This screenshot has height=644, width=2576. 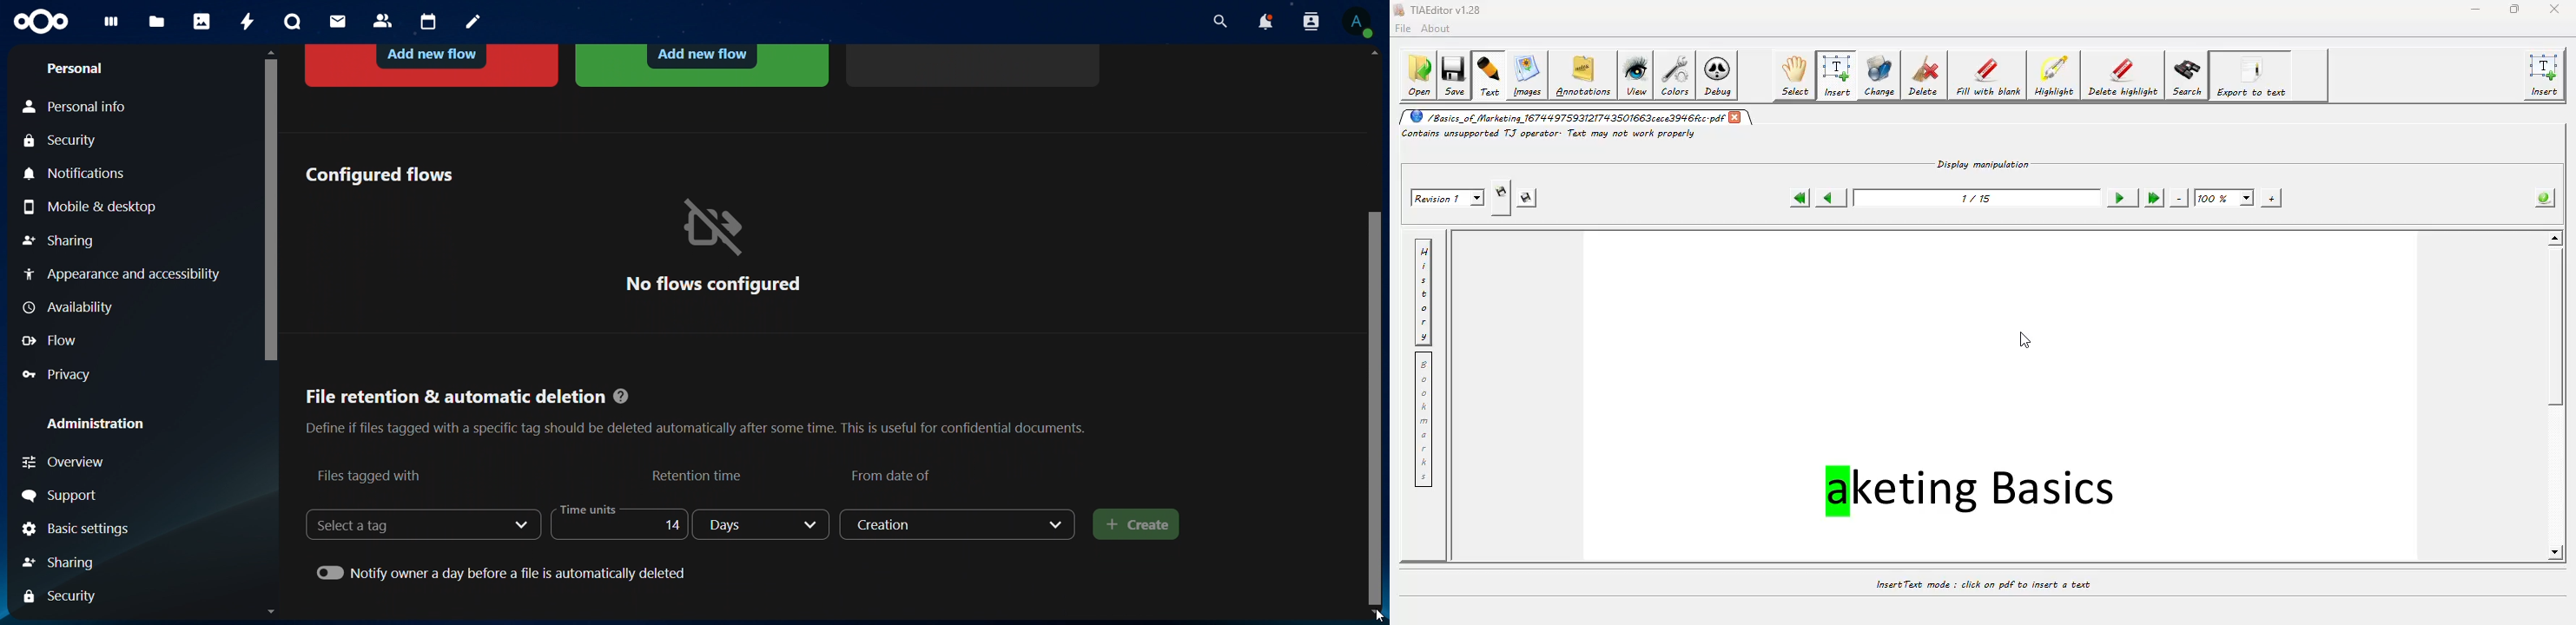 What do you see at coordinates (2474, 8) in the screenshot?
I see `minimize` at bounding box center [2474, 8].